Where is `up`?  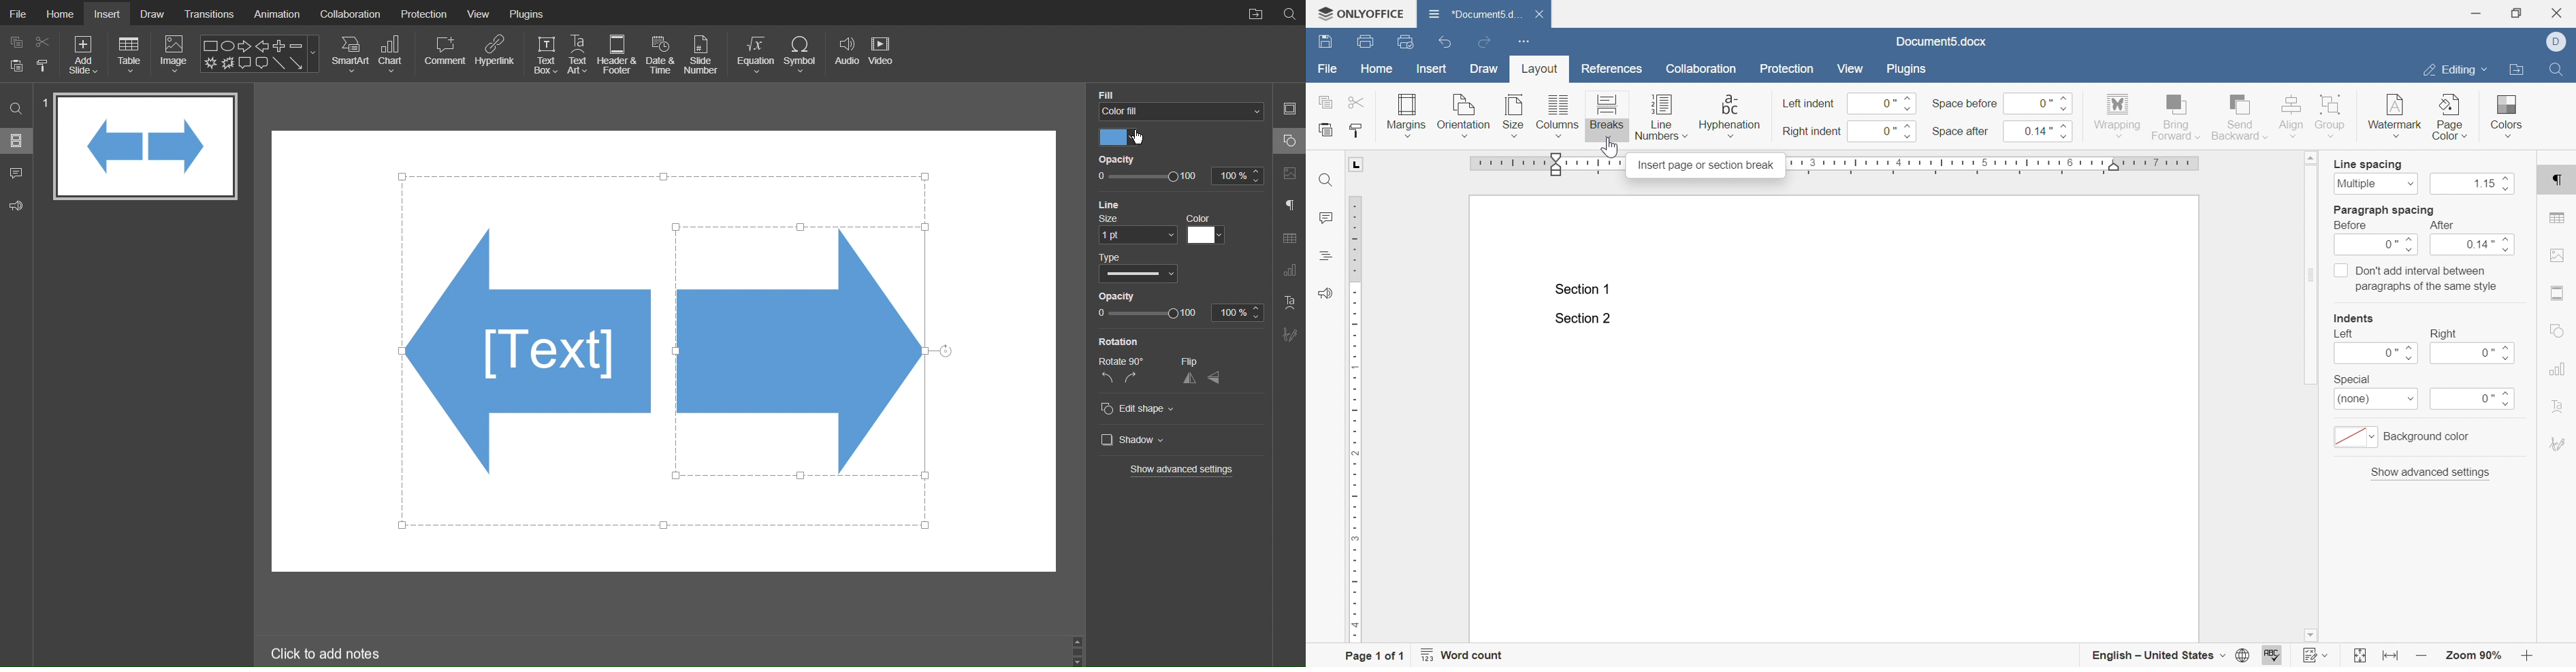
up is located at coordinates (1080, 641).